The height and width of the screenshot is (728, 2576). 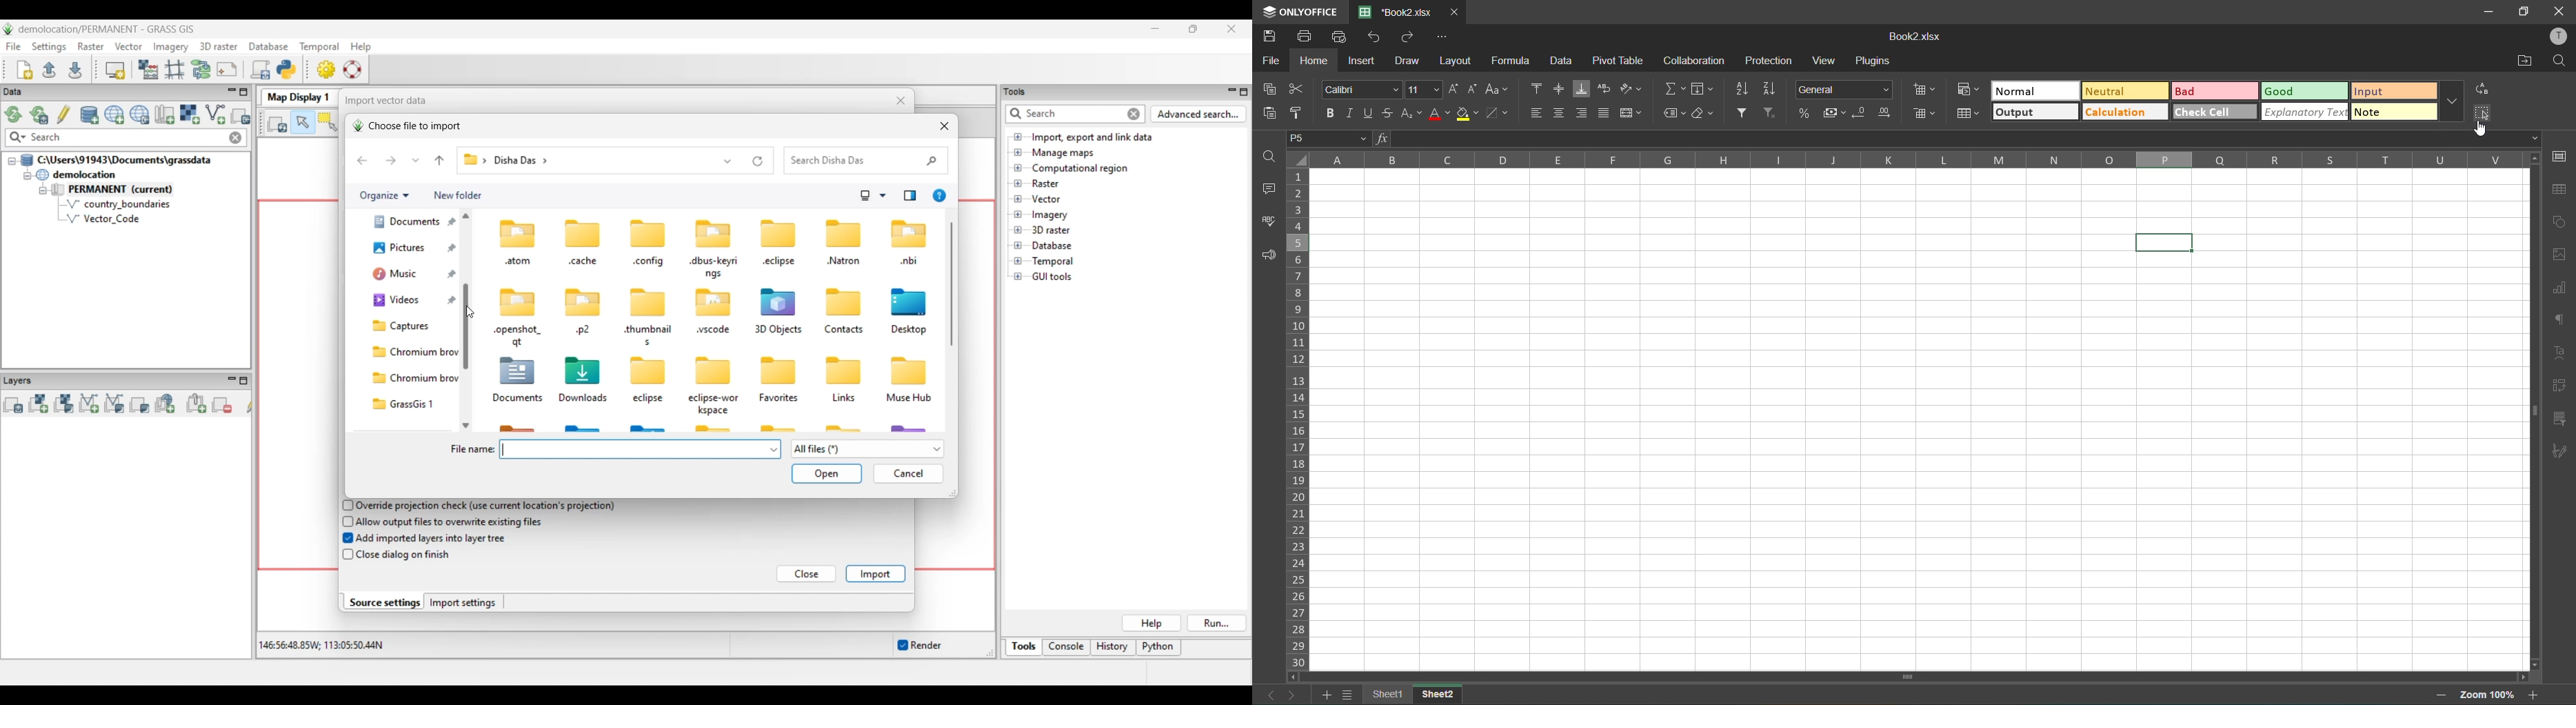 What do you see at coordinates (1385, 695) in the screenshot?
I see `sheet1` at bounding box center [1385, 695].